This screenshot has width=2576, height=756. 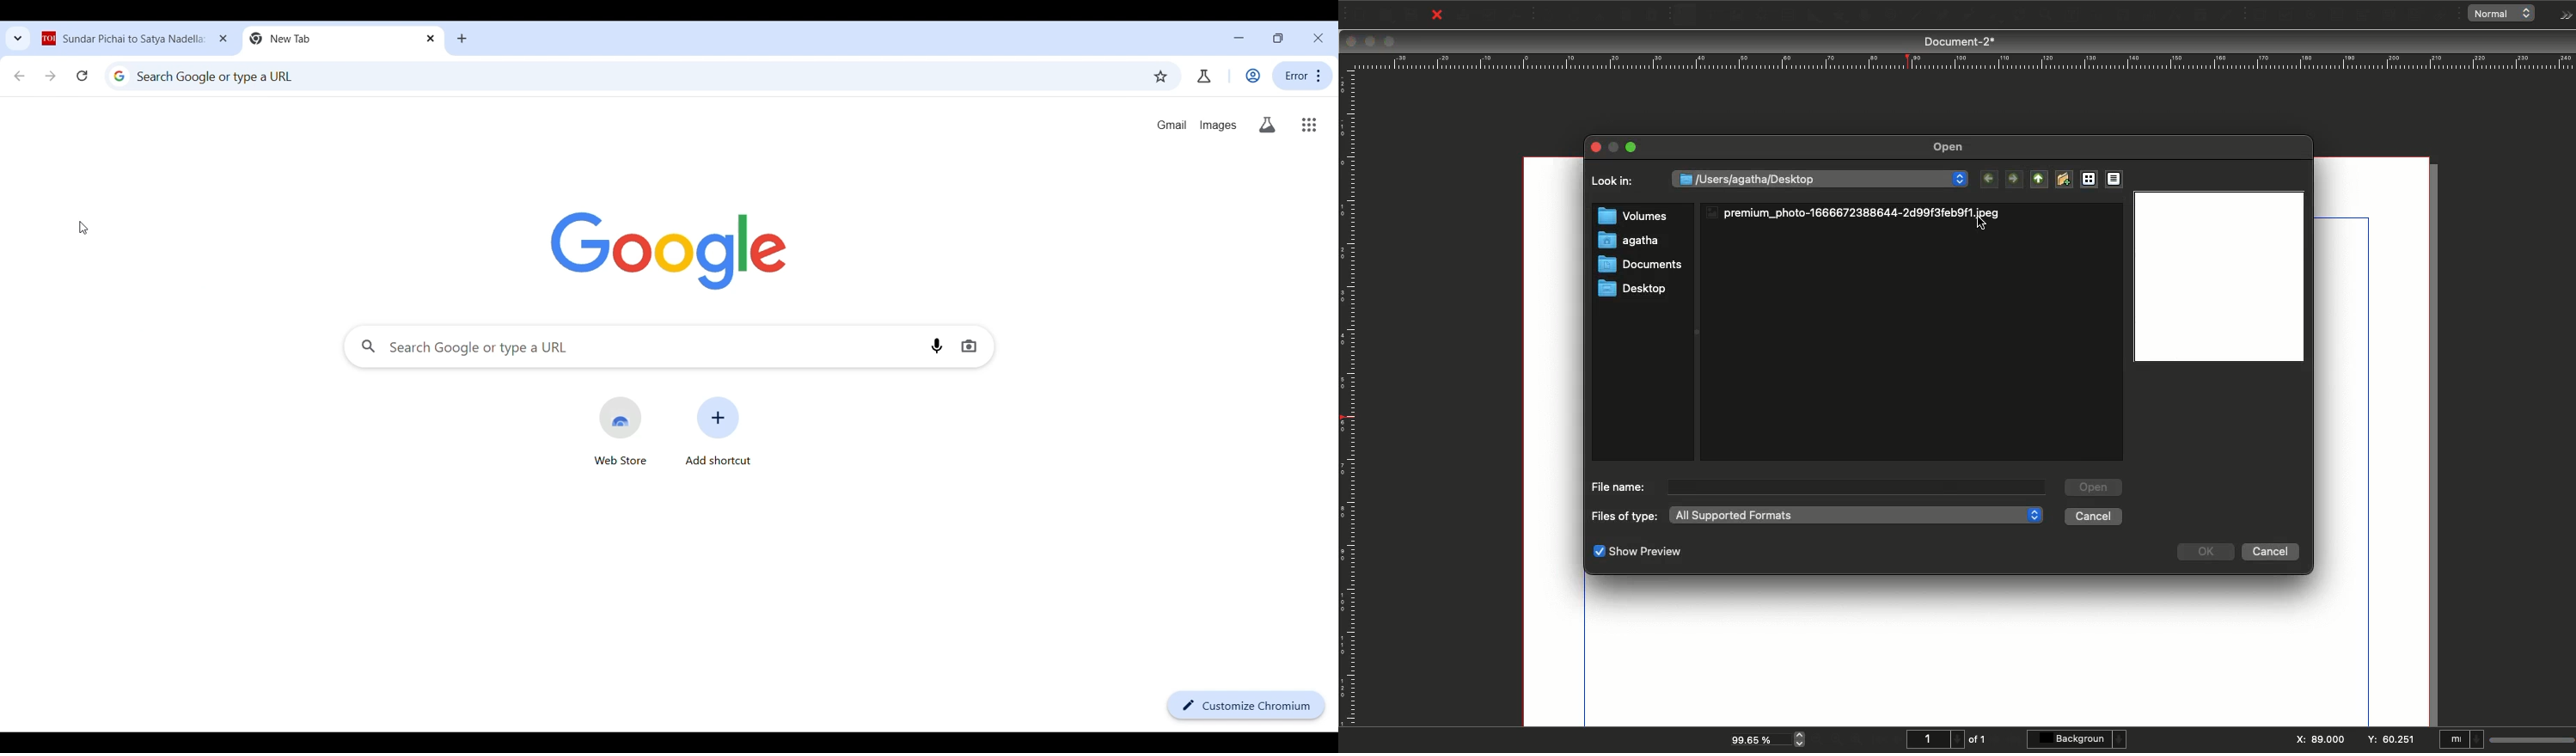 I want to click on Grid, so click(x=2088, y=180).